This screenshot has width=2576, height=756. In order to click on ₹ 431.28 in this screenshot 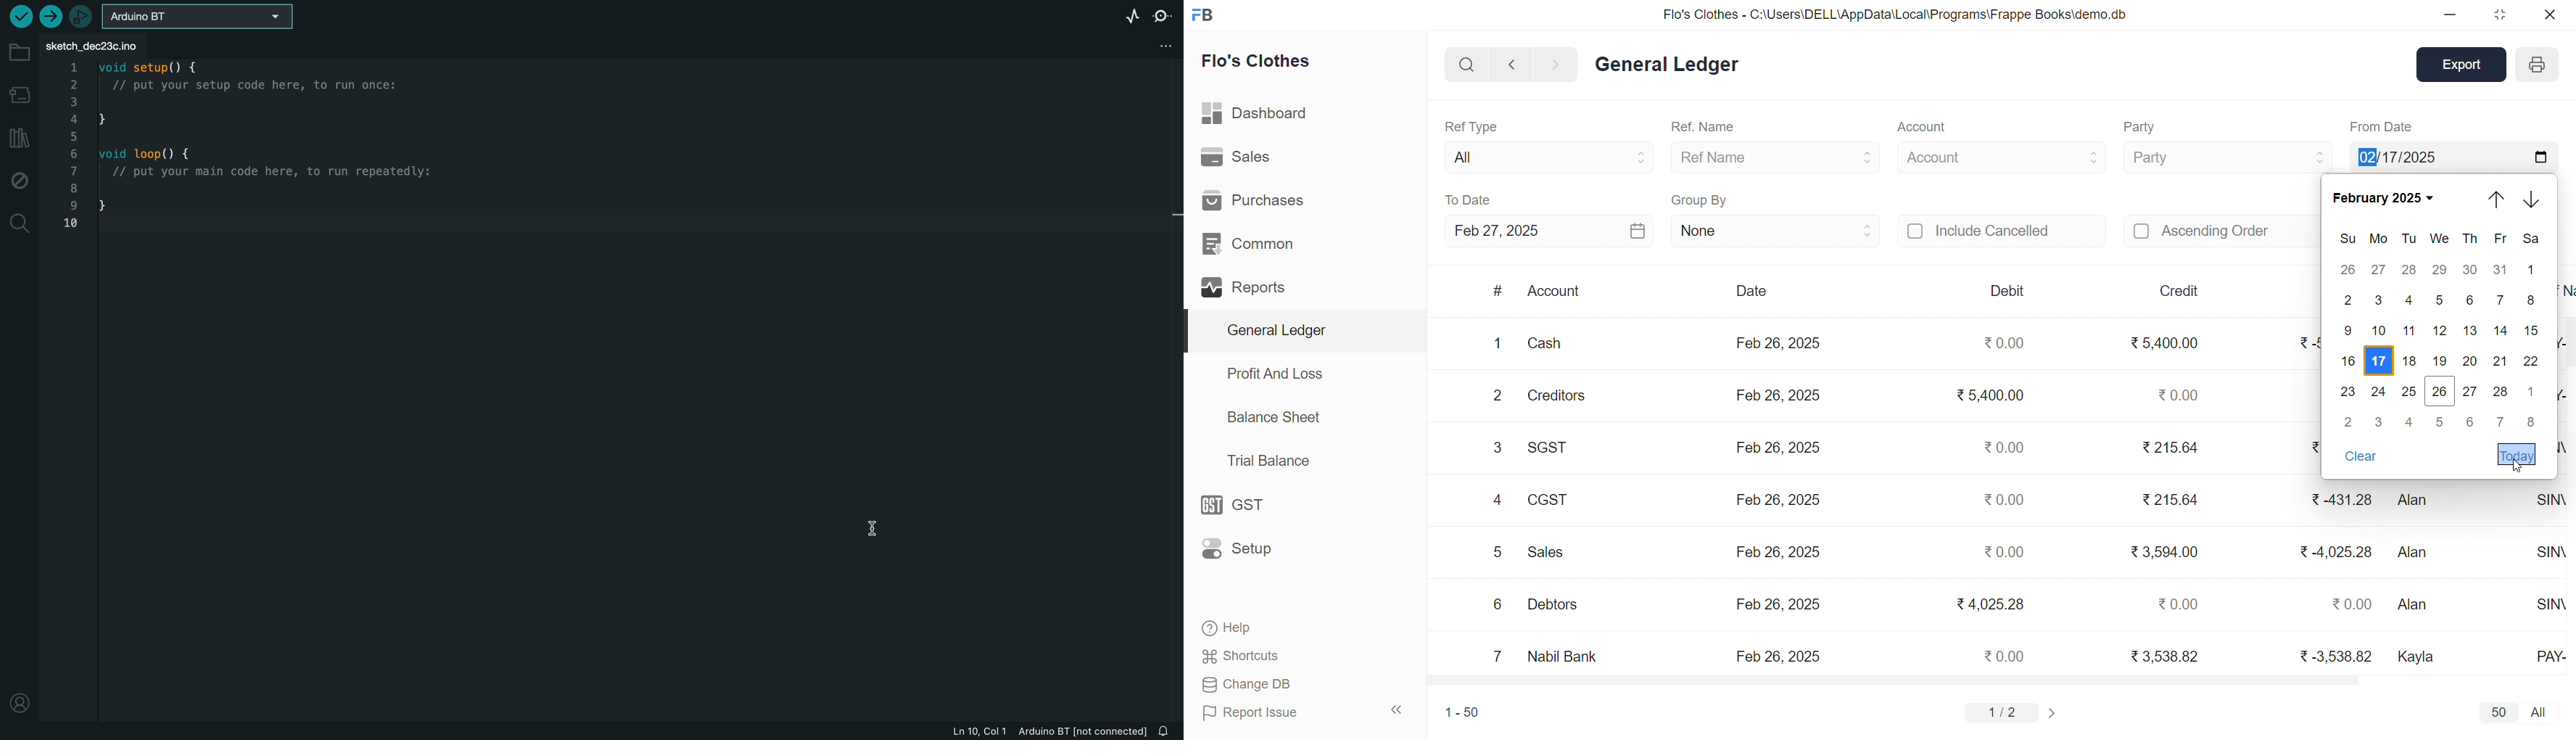, I will do `click(2340, 500)`.